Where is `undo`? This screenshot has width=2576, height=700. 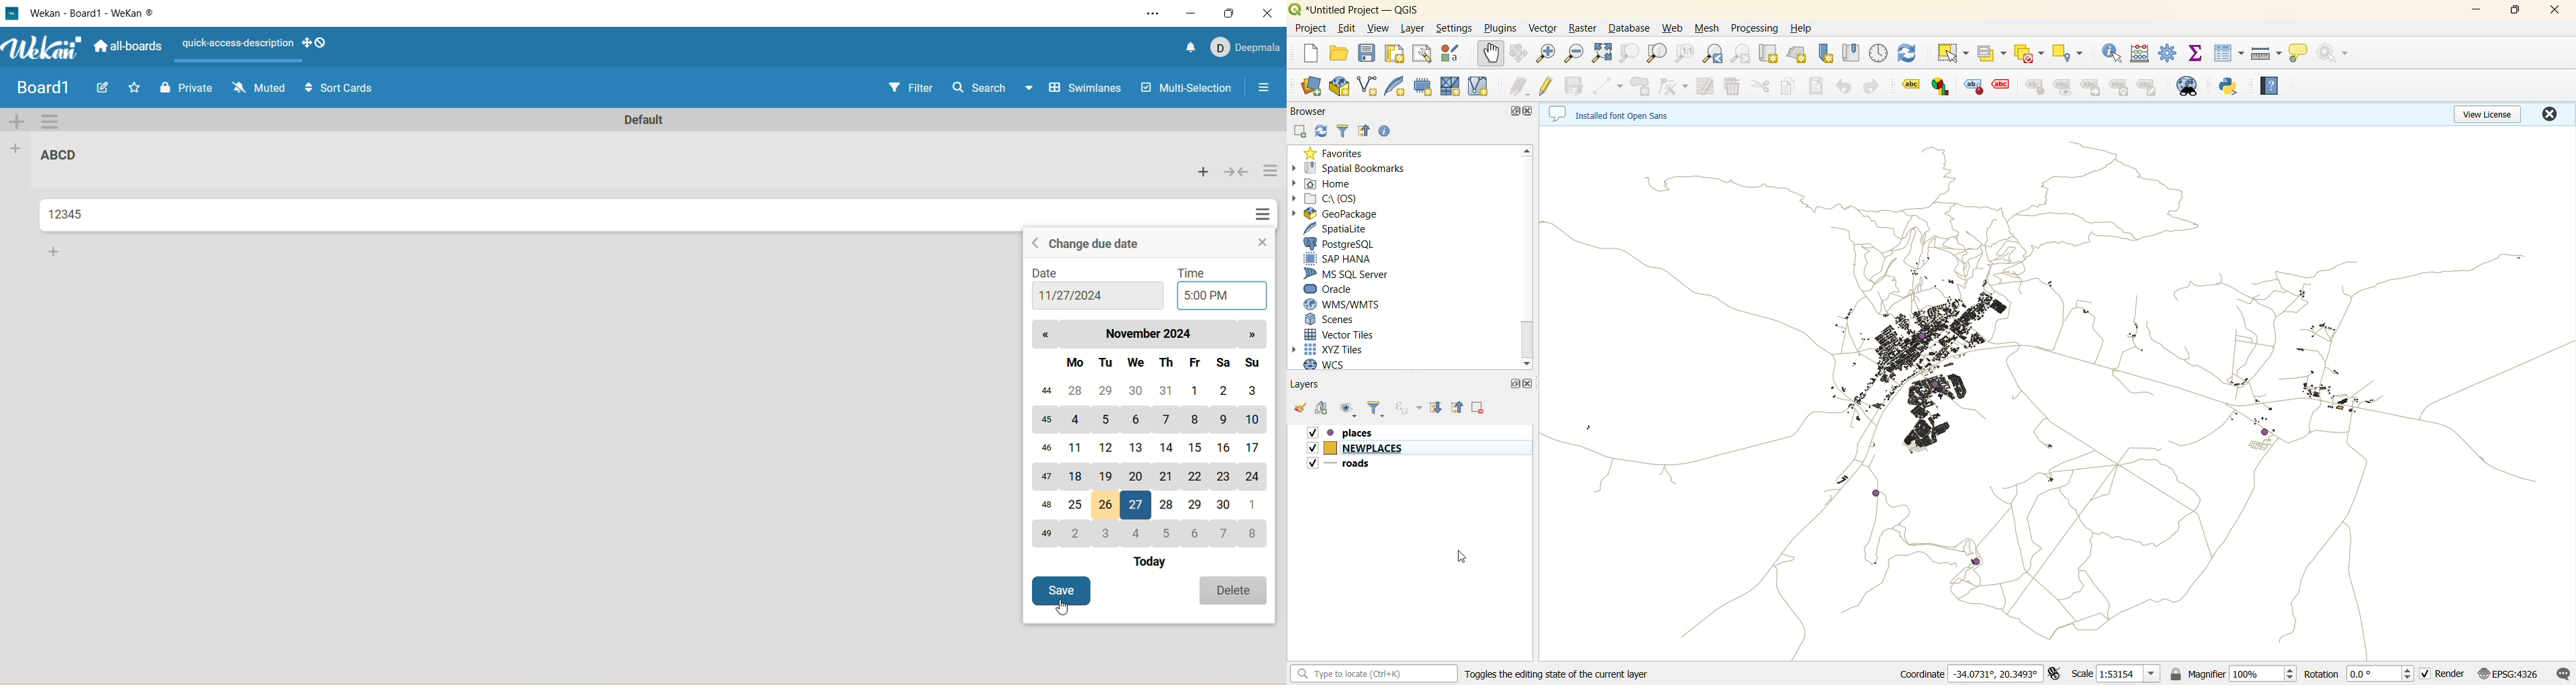
undo is located at coordinates (1843, 87).